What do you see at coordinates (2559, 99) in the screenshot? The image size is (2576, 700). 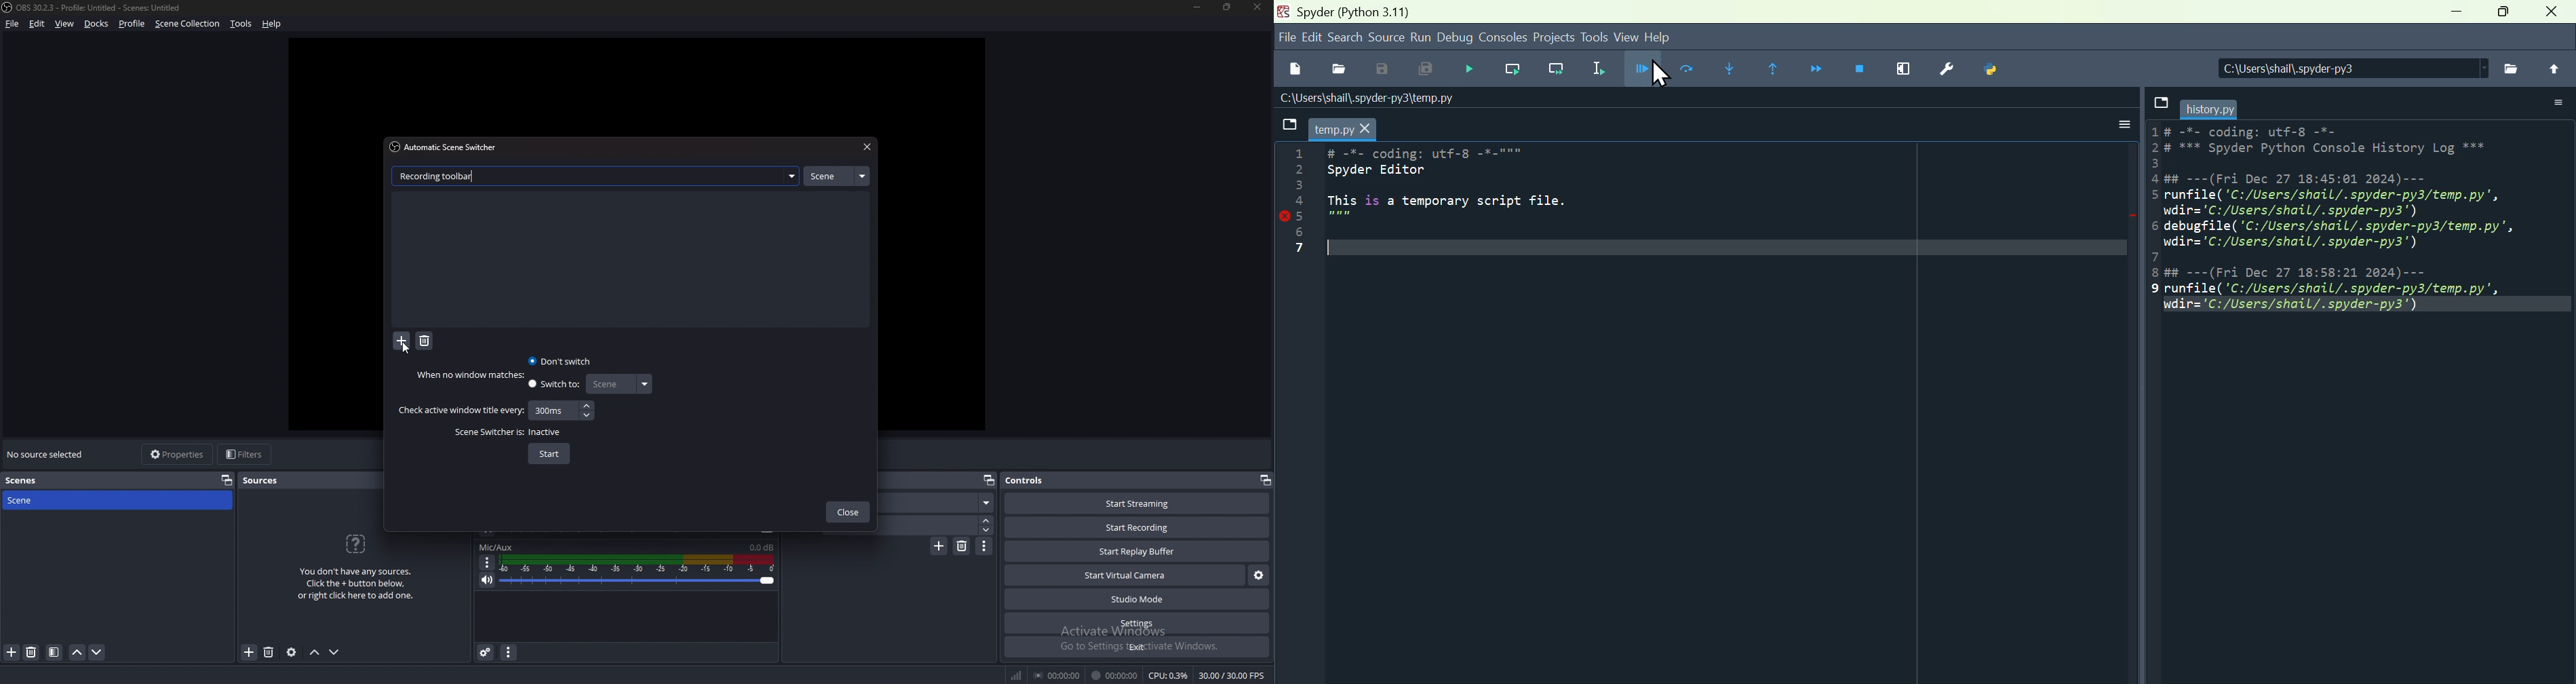 I see `More options` at bounding box center [2559, 99].